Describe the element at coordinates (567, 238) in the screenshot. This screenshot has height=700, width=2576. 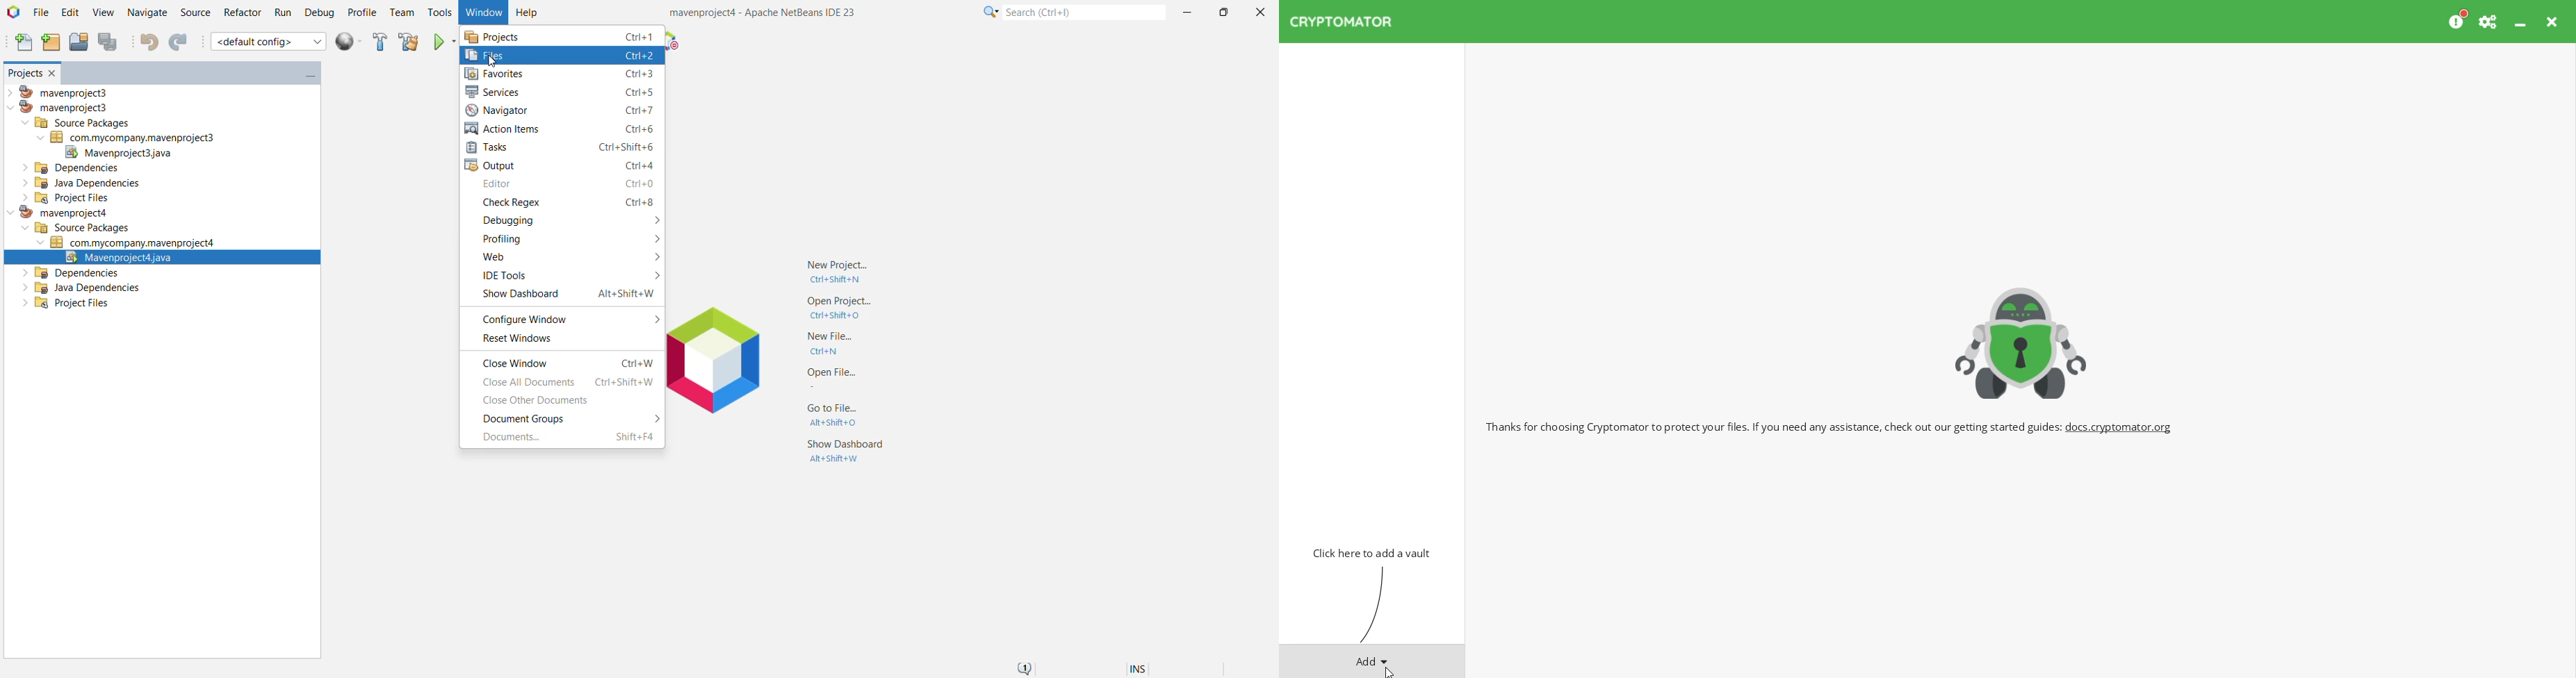
I see `Profiling` at that location.